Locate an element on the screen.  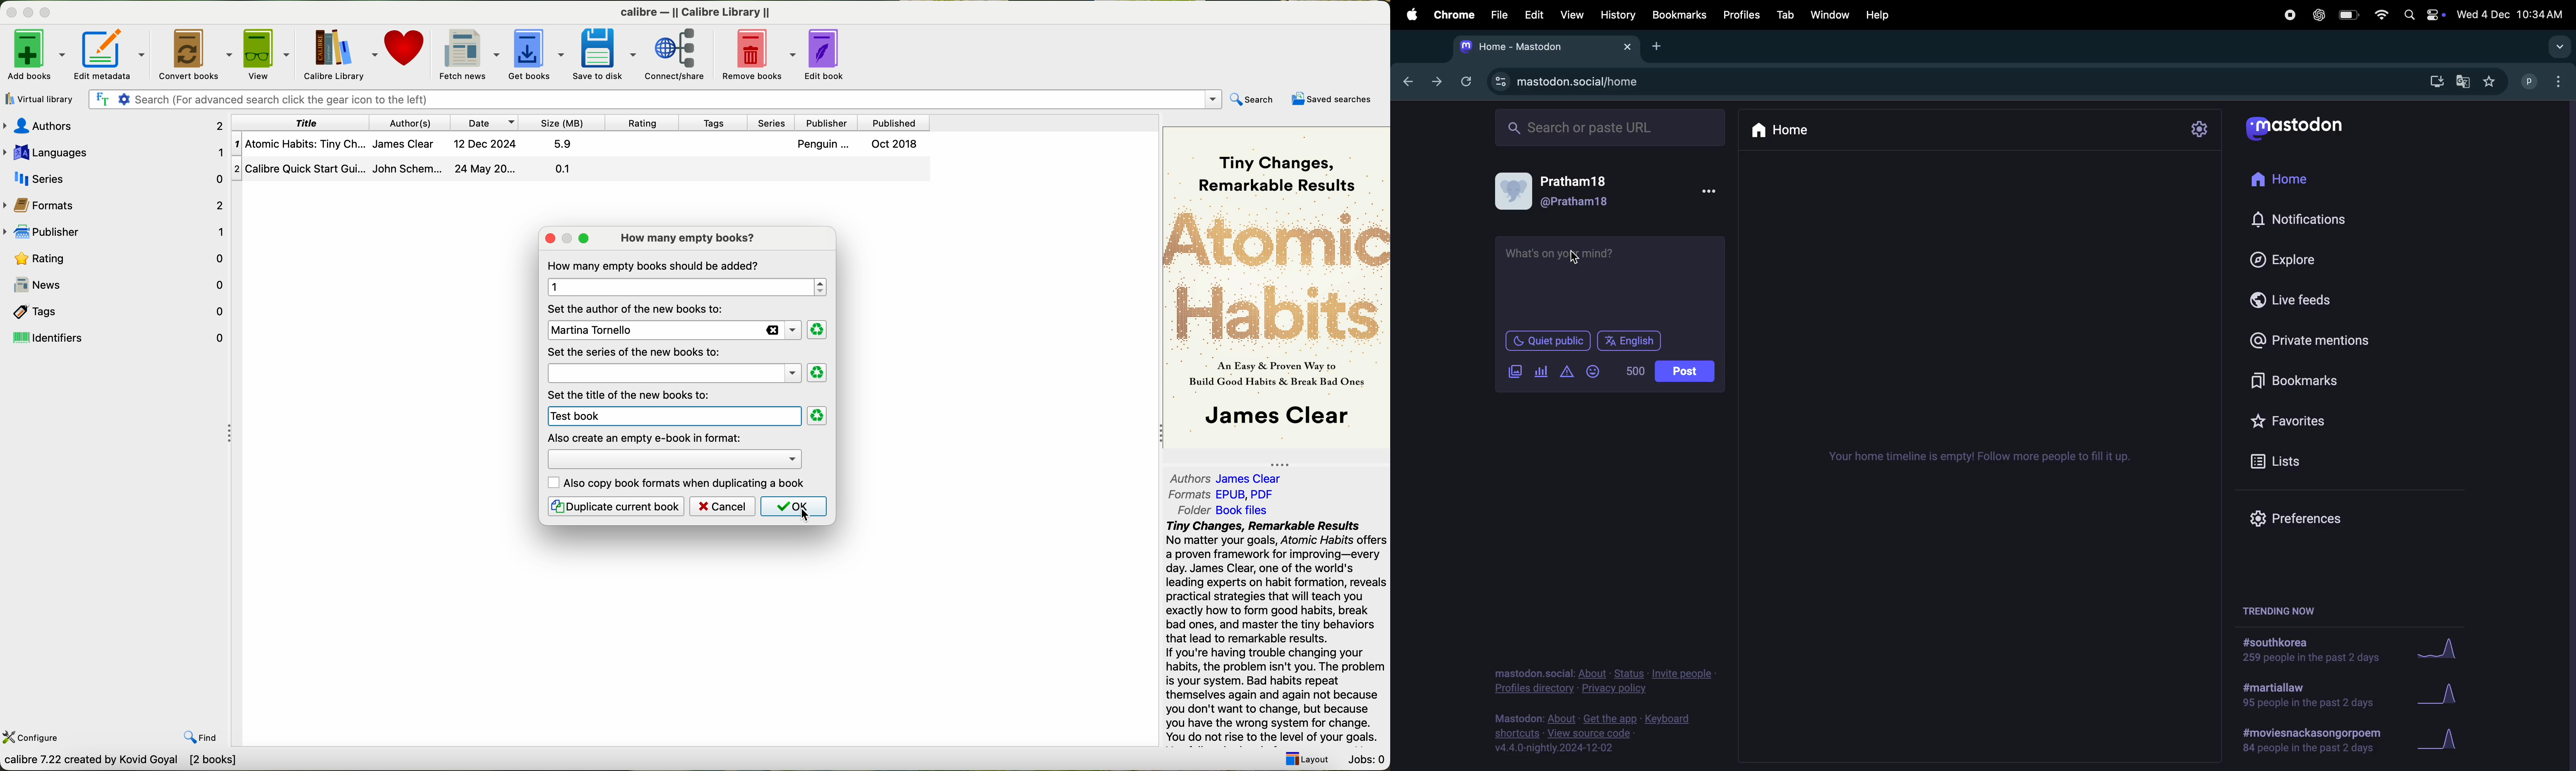
text box is located at coordinates (1610, 280).